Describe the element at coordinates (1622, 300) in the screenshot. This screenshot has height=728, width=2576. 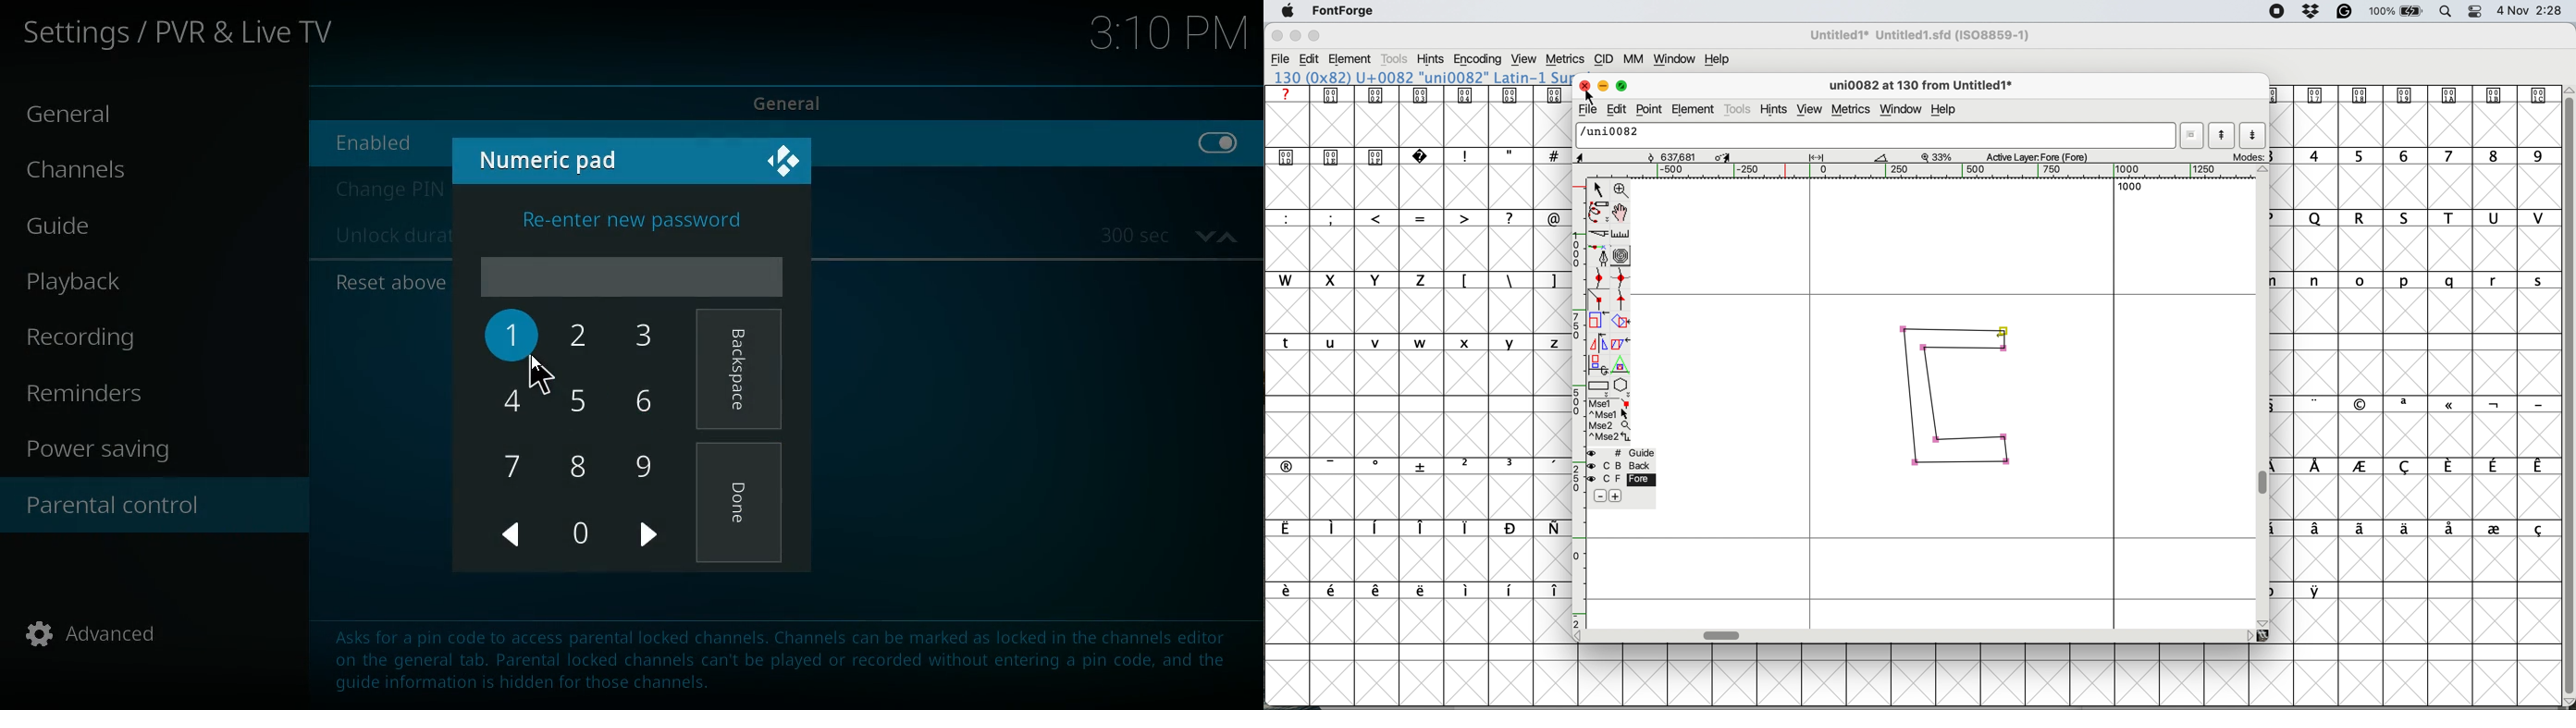
I see `add a tangent point` at that location.